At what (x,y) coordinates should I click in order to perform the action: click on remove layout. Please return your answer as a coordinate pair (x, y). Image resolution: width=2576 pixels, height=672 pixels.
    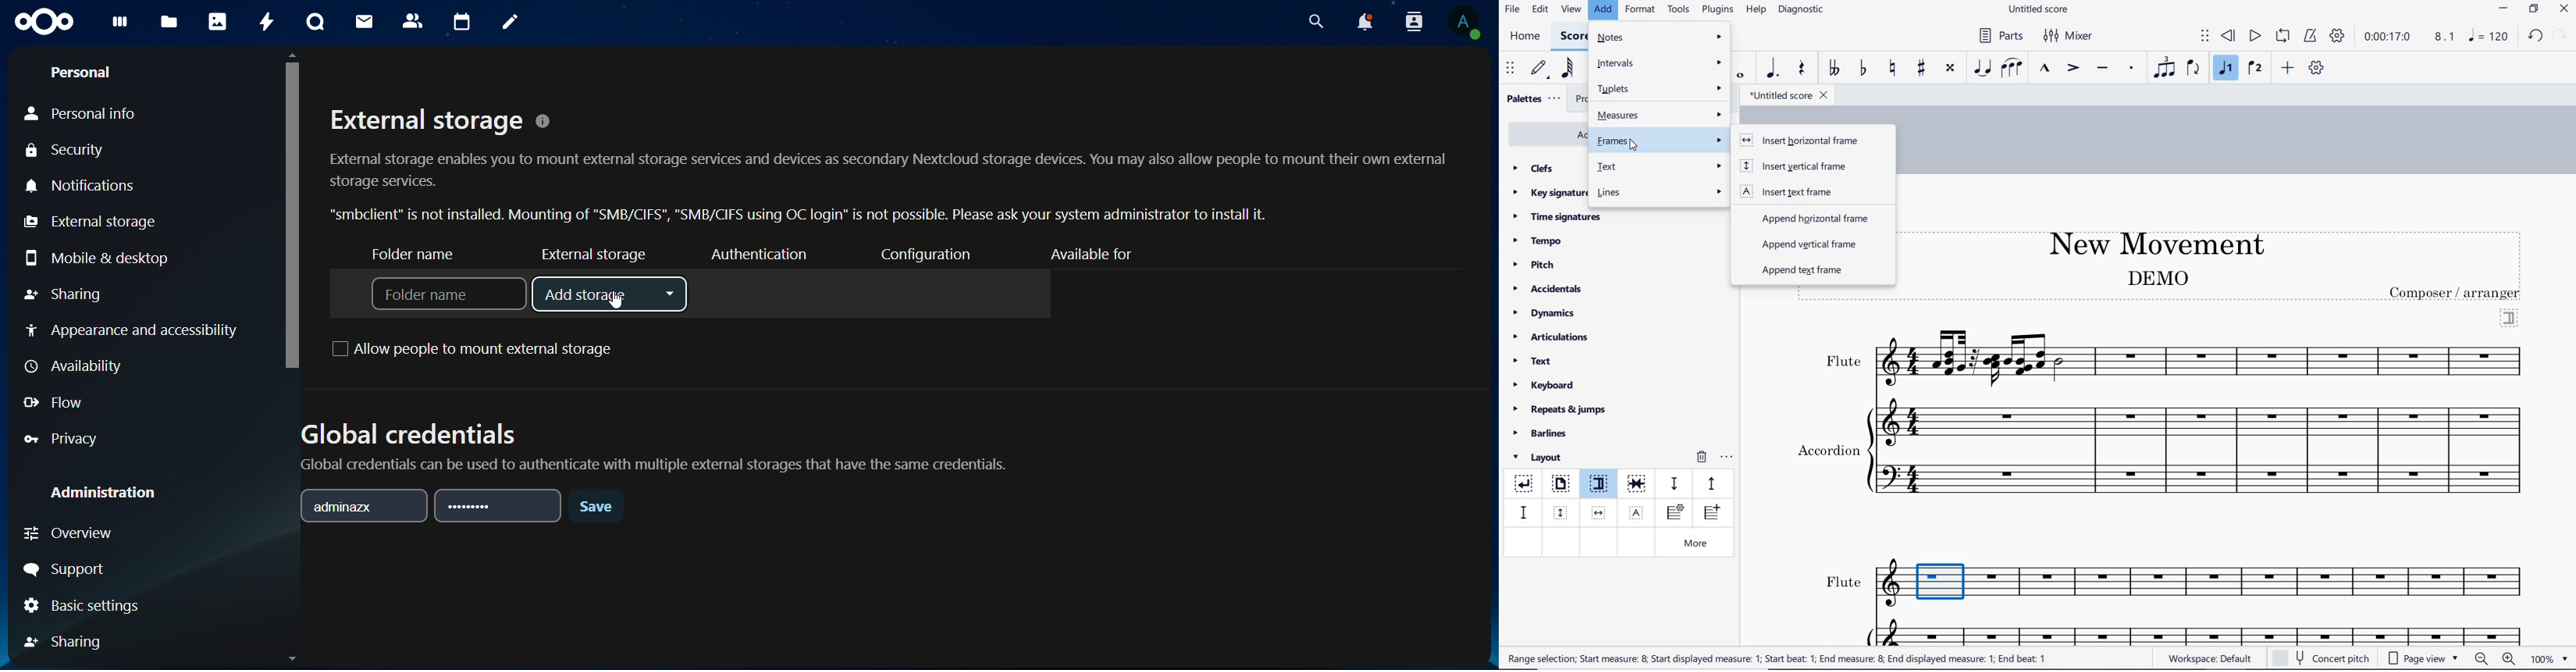
    Looking at the image, I should click on (1701, 458).